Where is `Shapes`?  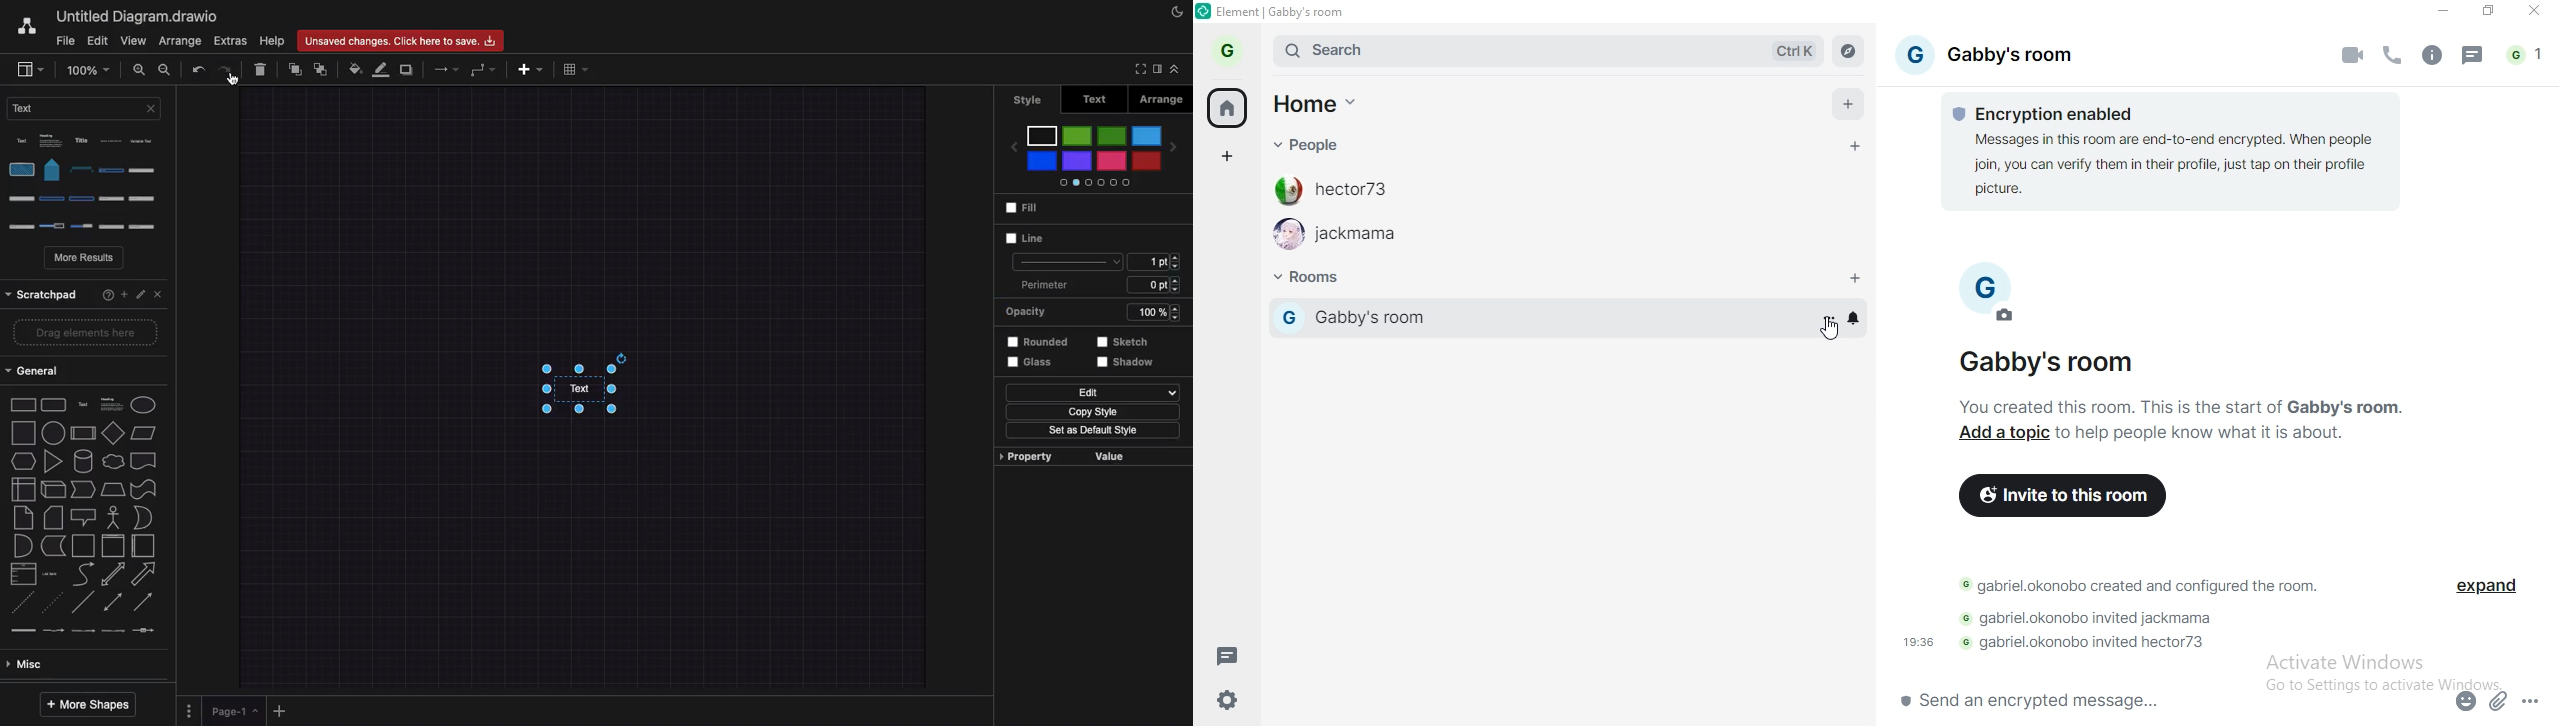 Shapes is located at coordinates (85, 515).